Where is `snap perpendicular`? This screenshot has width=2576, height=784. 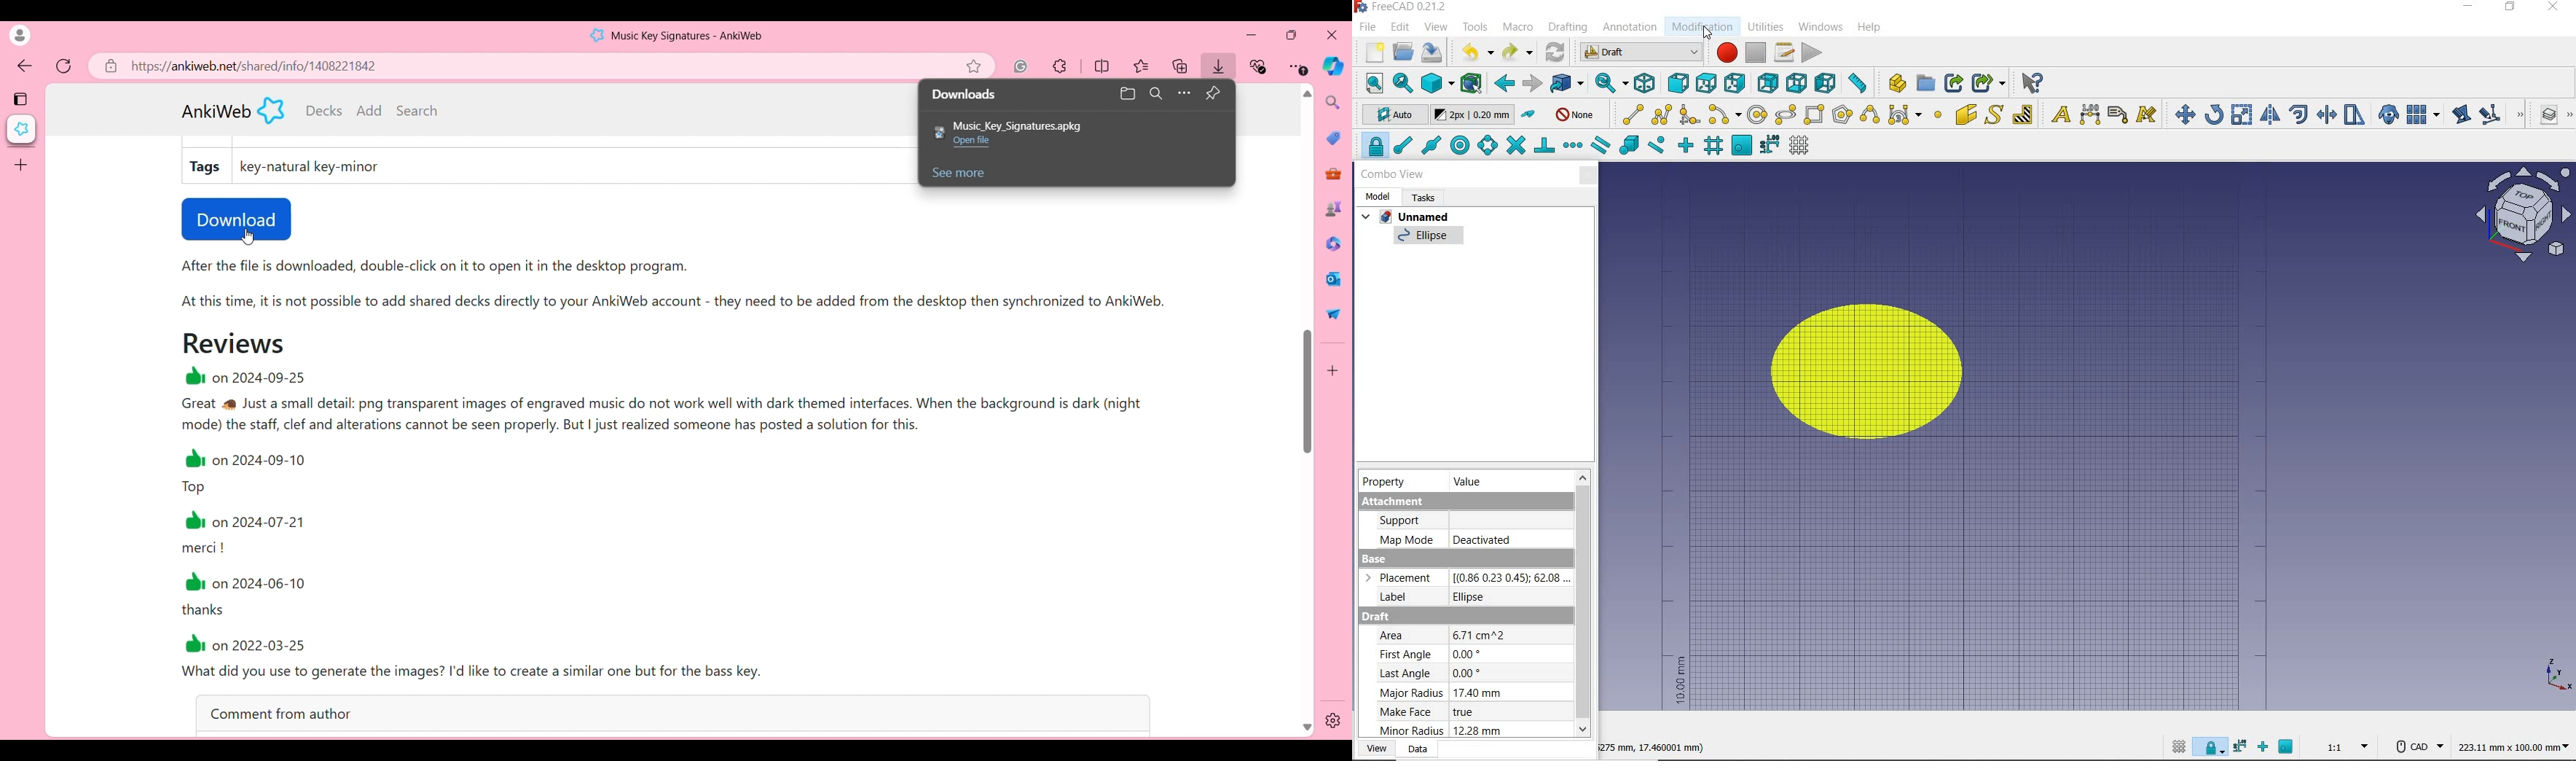
snap perpendicular is located at coordinates (1544, 148).